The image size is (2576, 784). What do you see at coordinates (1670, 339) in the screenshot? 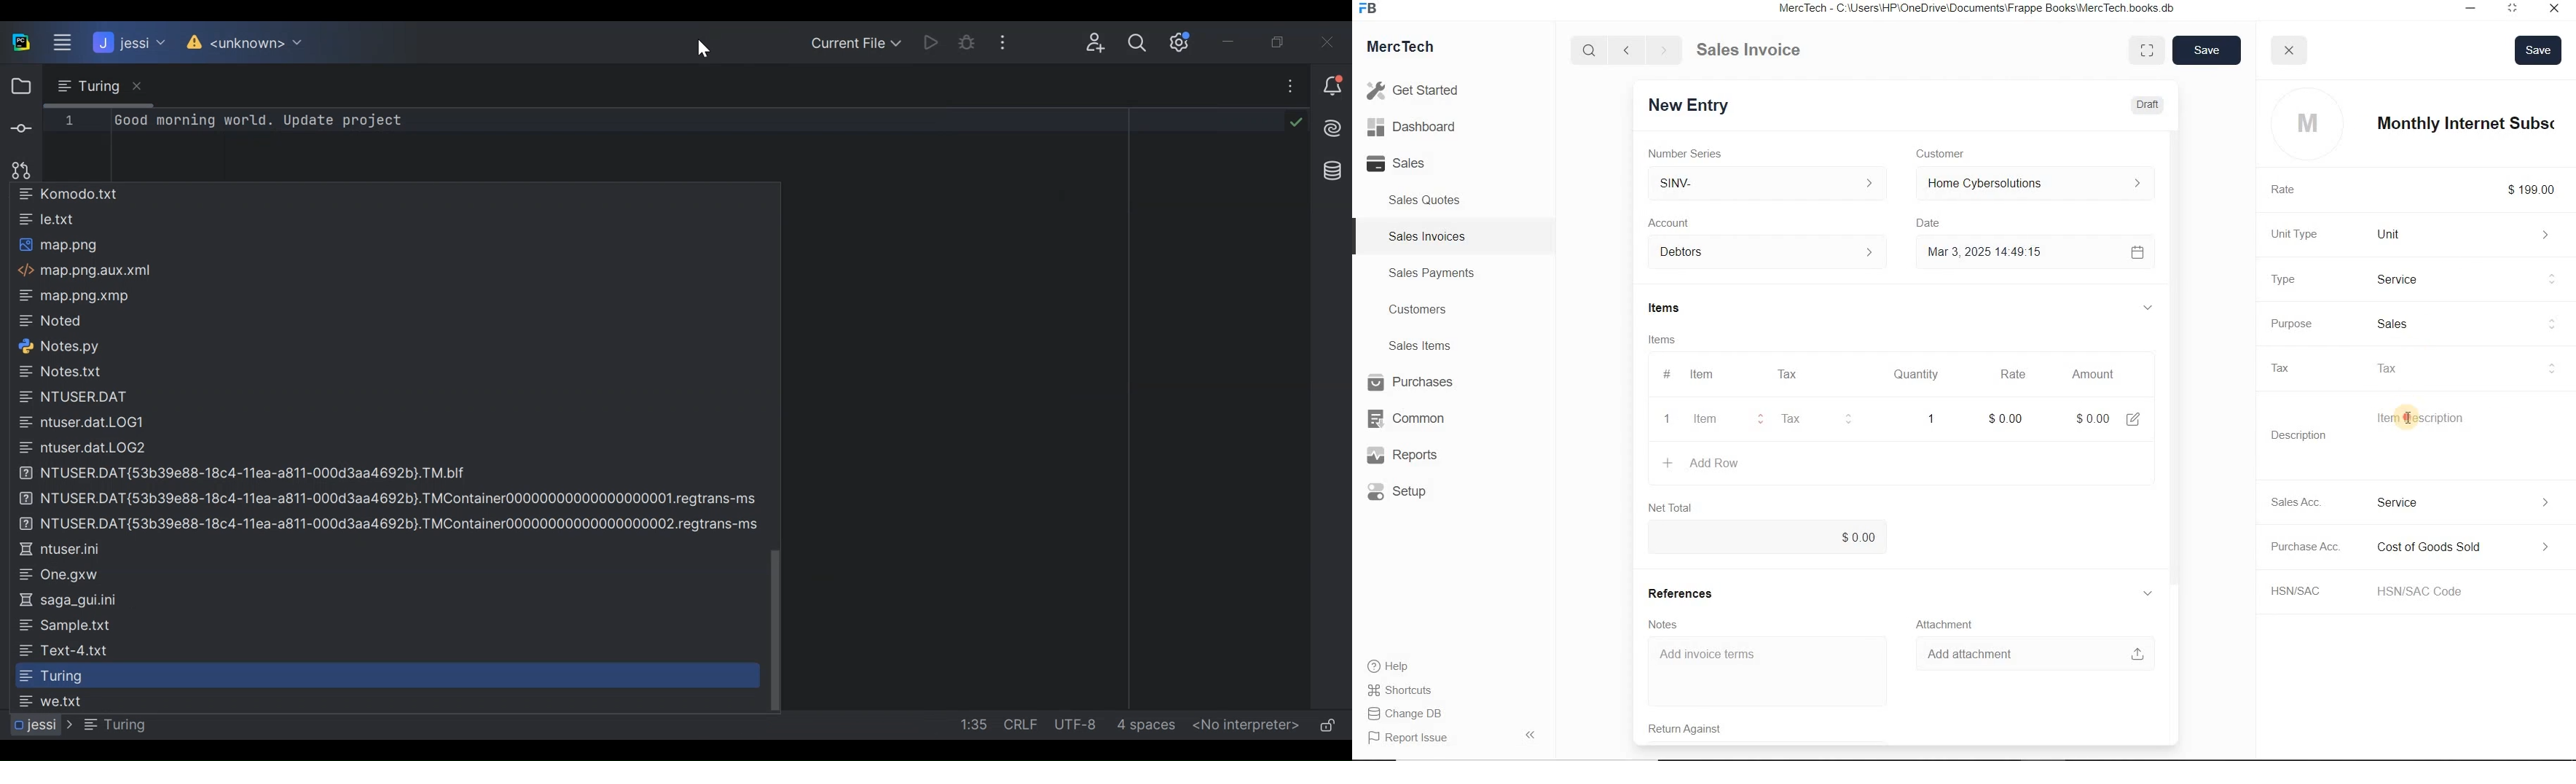
I see `Items` at bounding box center [1670, 339].